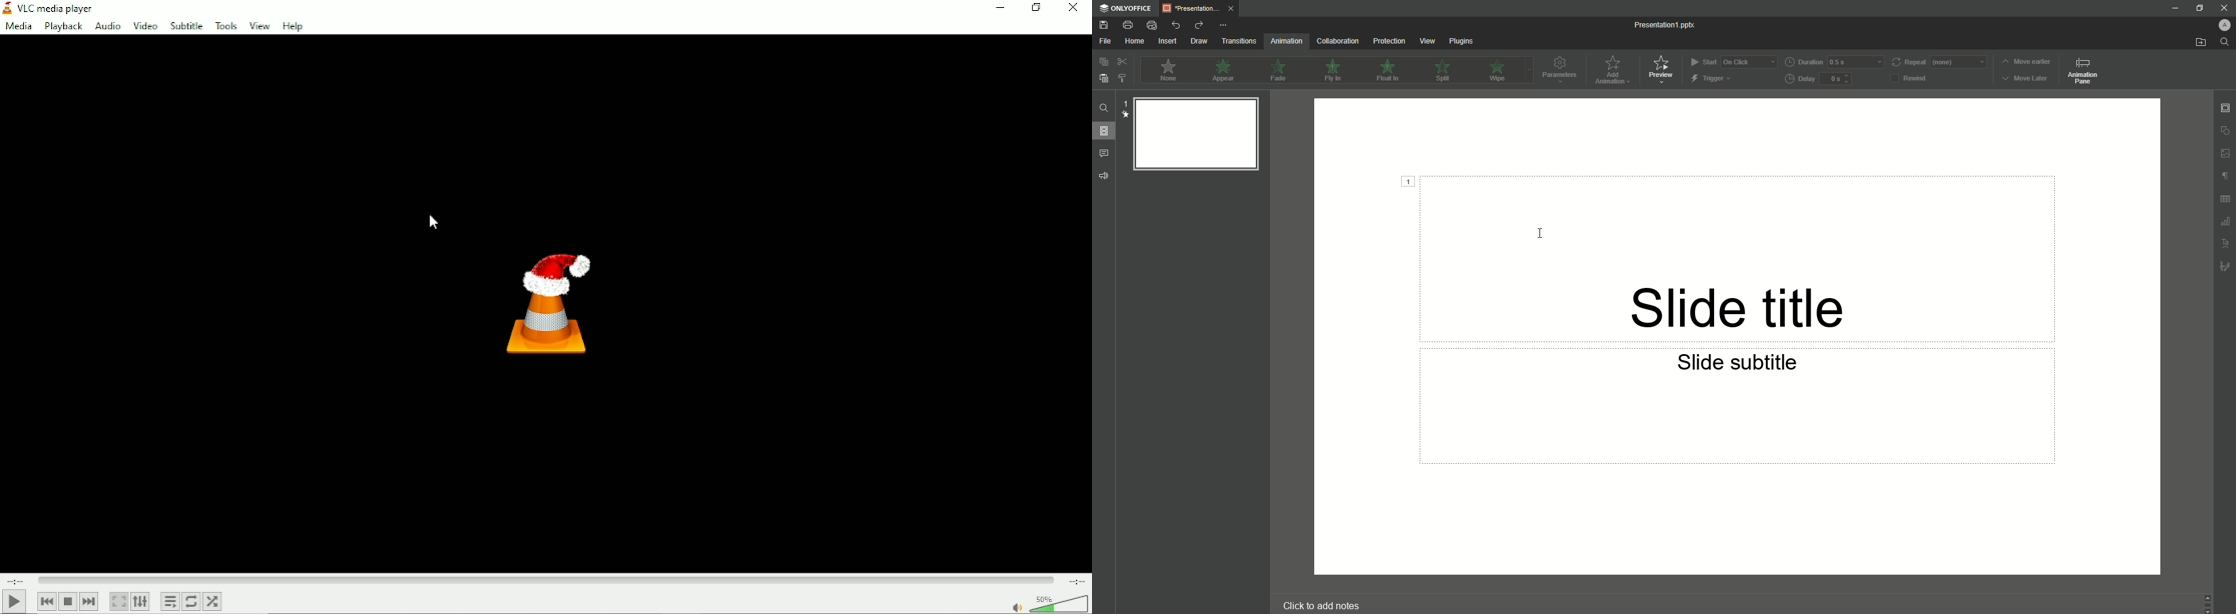 The width and height of the screenshot is (2240, 616). I want to click on Undo, so click(1175, 24).